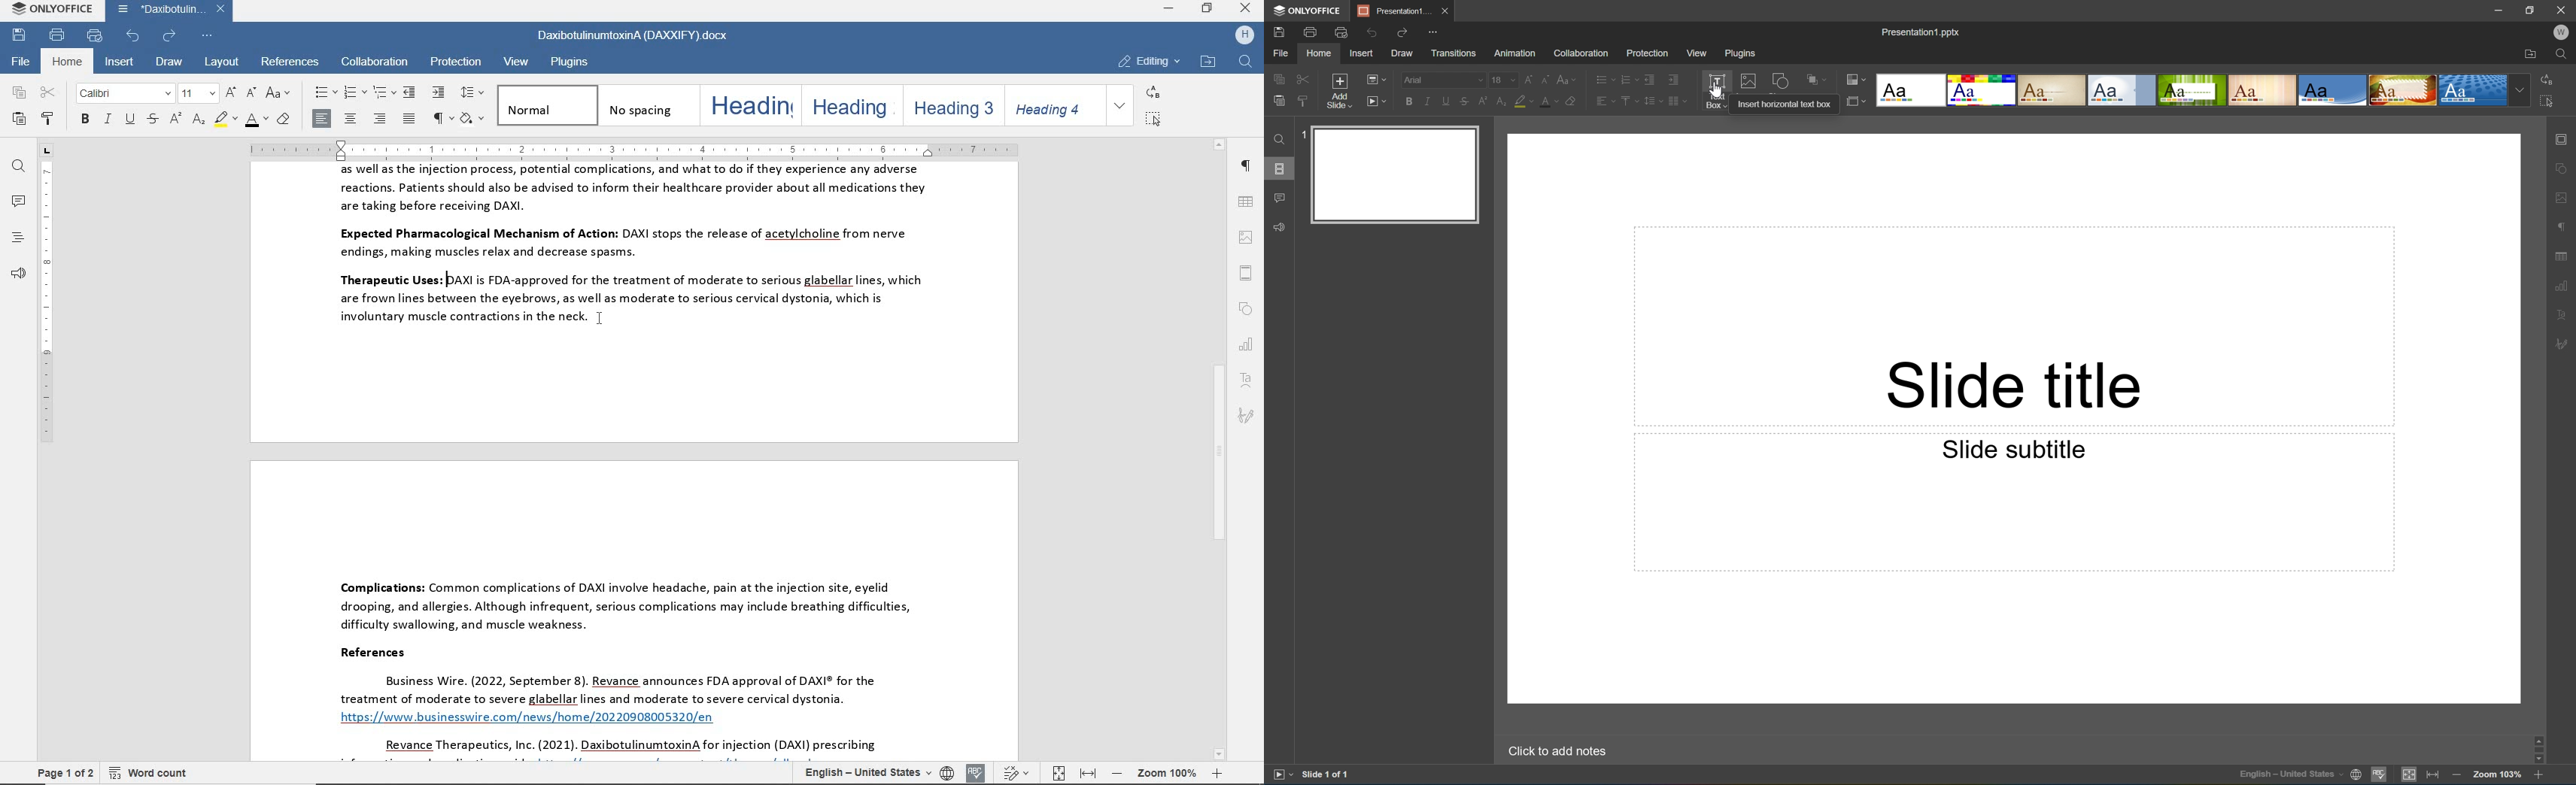 The width and height of the screenshot is (2576, 812). I want to click on Redo, so click(1403, 34).